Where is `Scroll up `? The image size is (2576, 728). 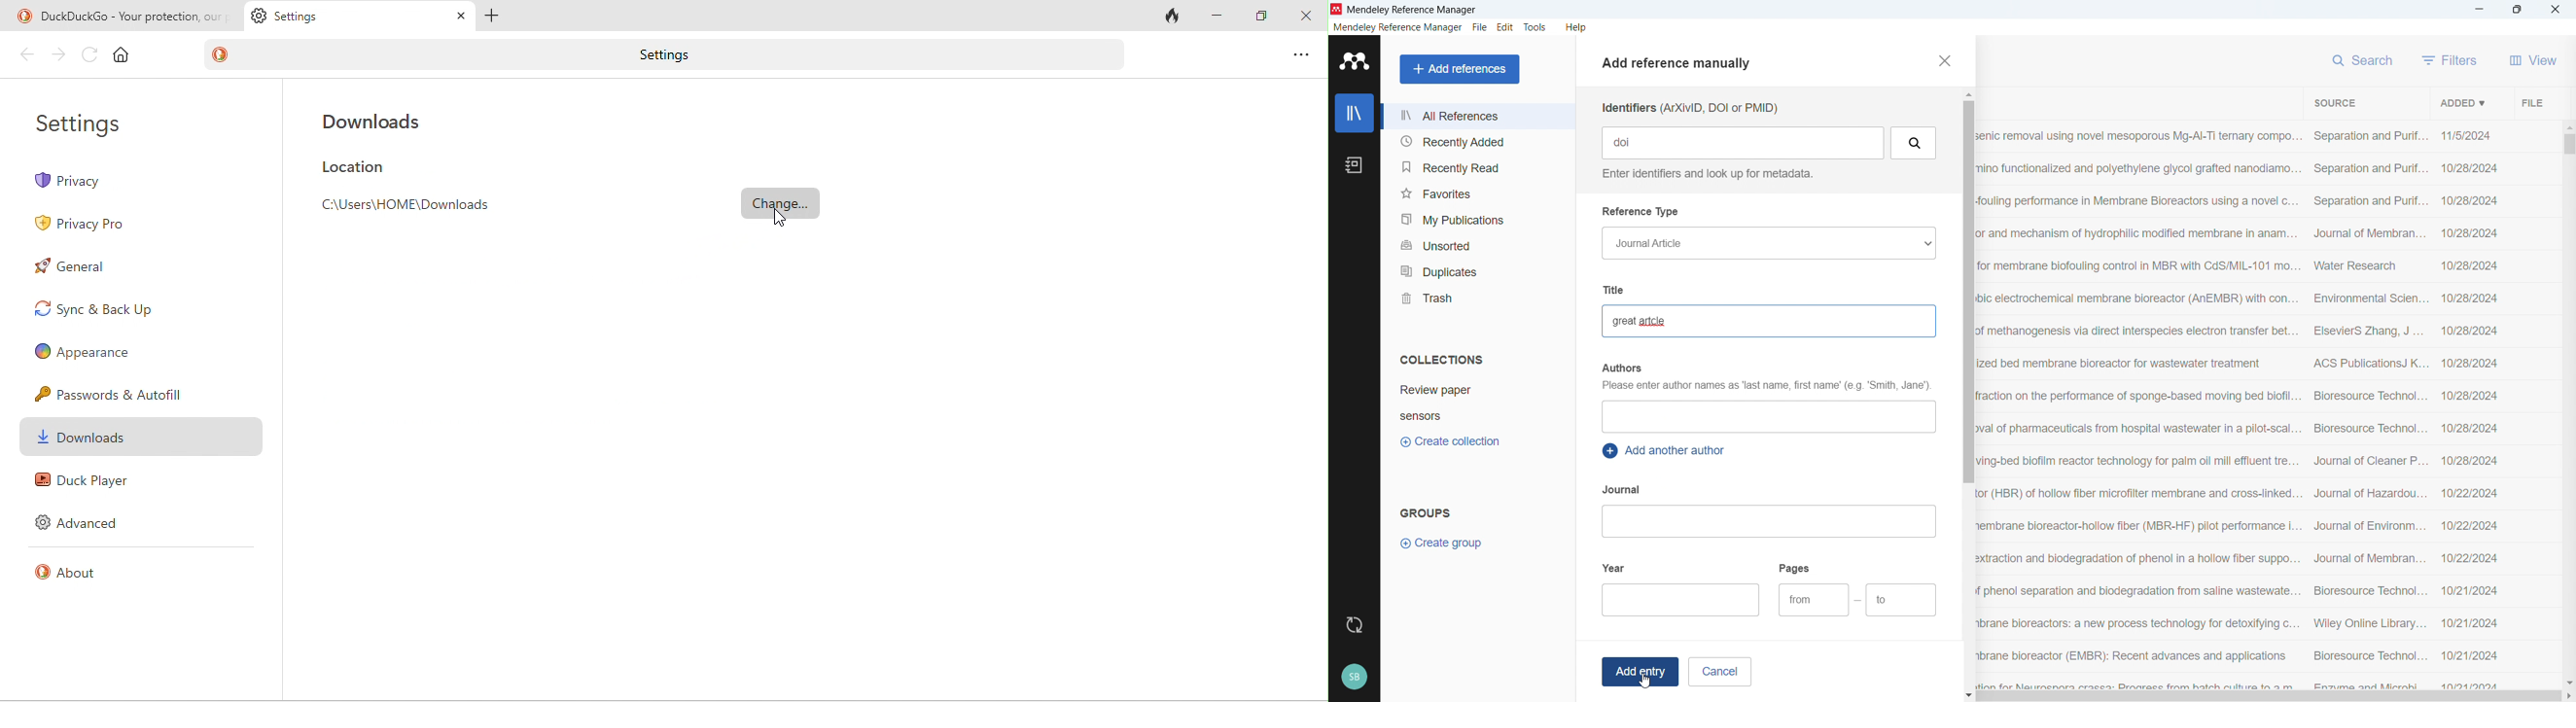
Scroll up  is located at coordinates (2569, 126).